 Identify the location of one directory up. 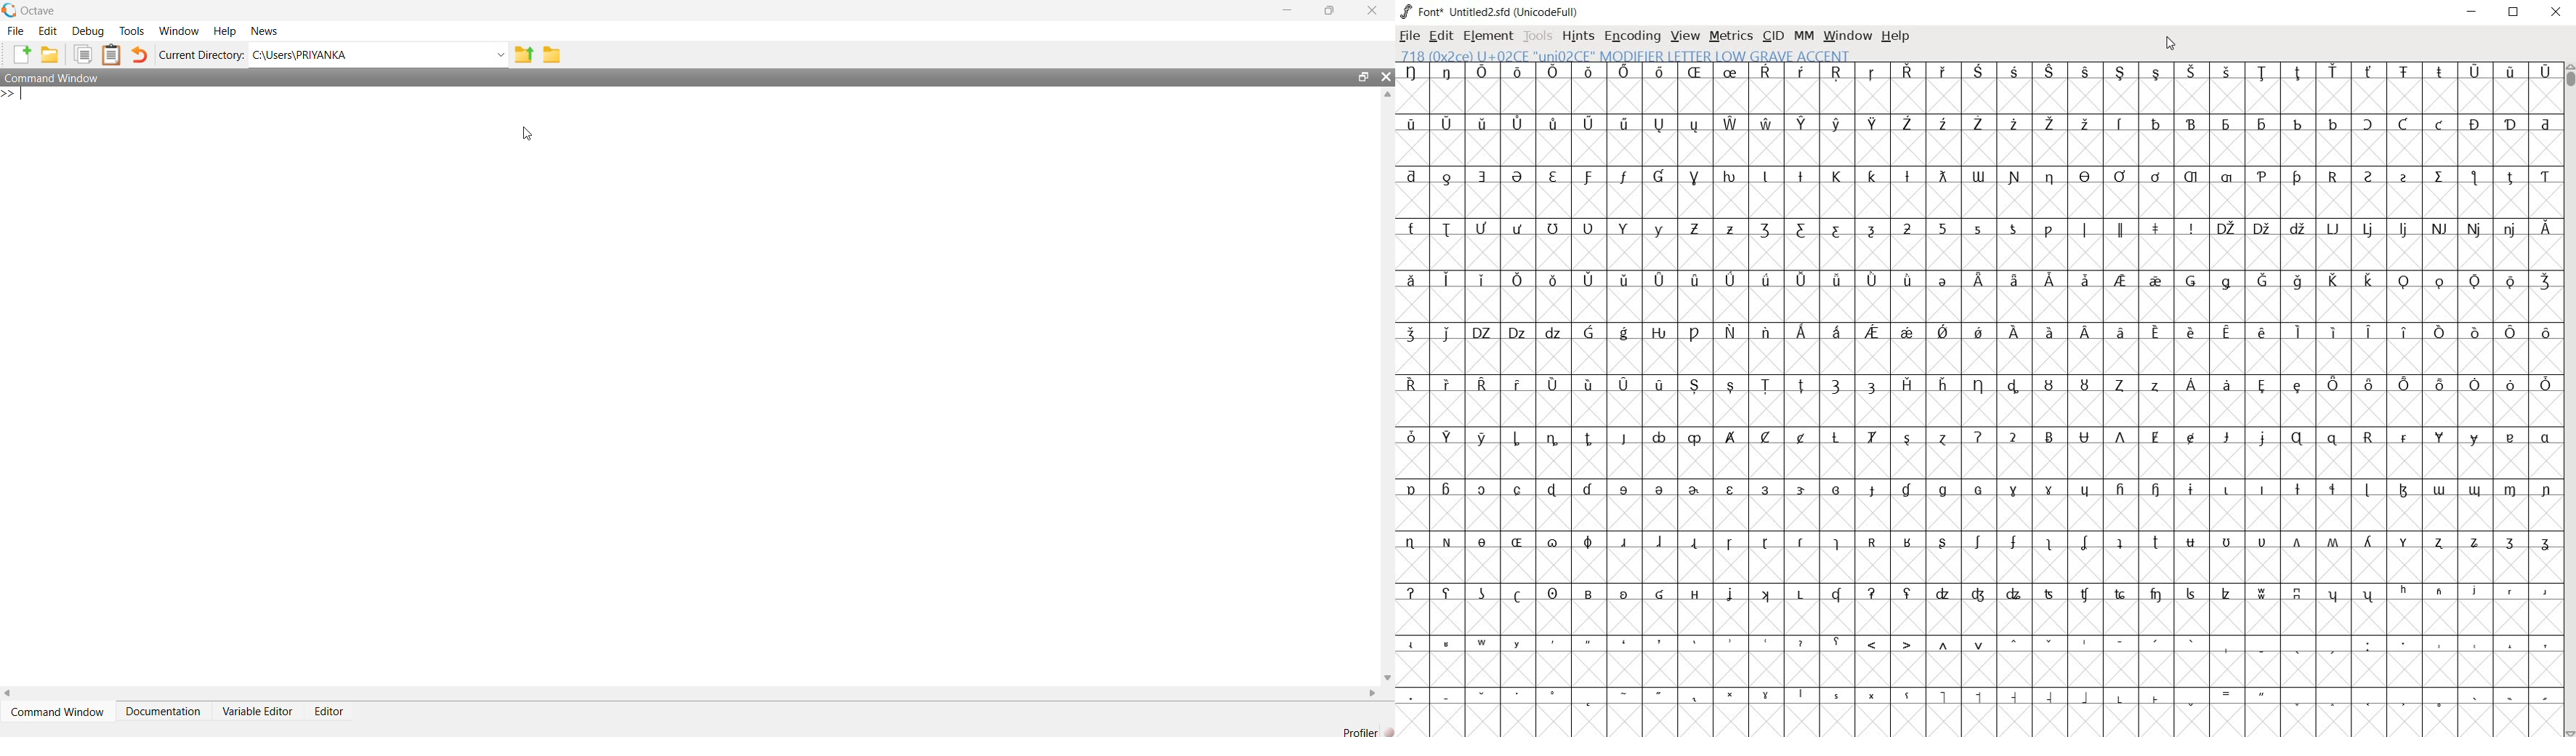
(525, 53).